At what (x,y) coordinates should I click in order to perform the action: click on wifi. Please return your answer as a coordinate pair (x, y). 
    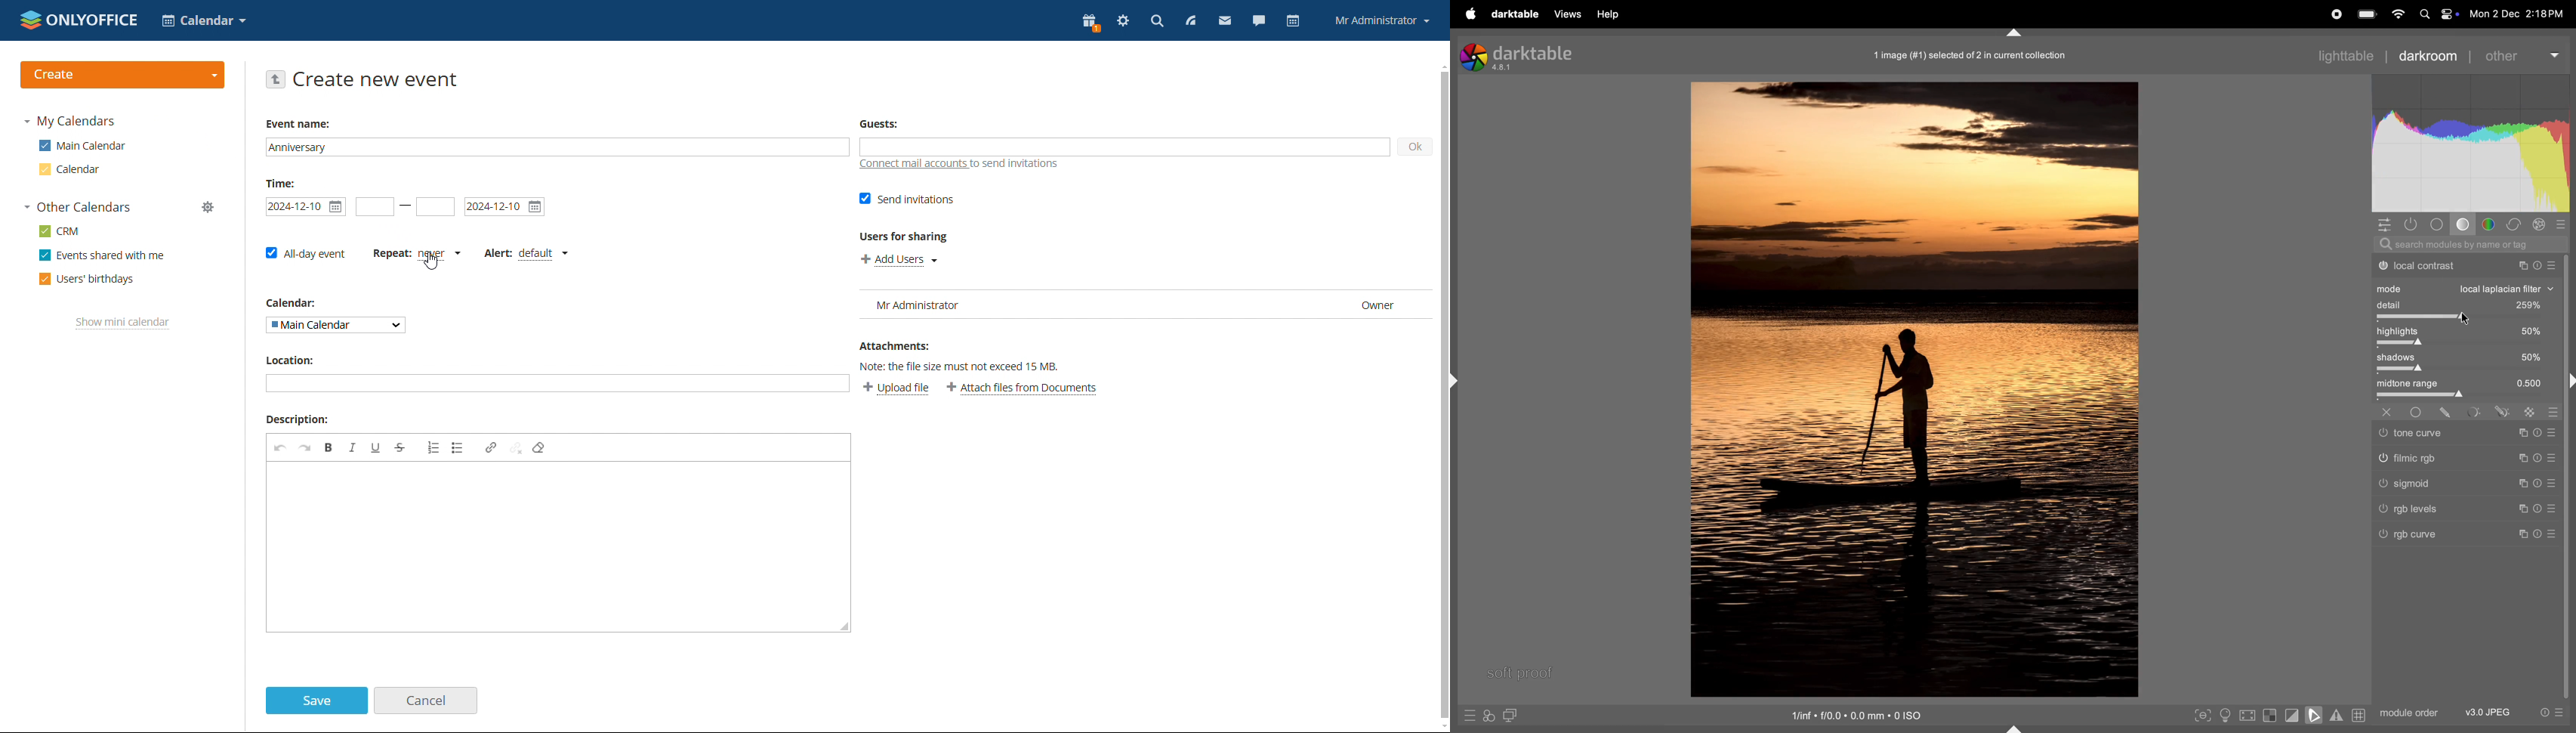
    Looking at the image, I should click on (2396, 14).